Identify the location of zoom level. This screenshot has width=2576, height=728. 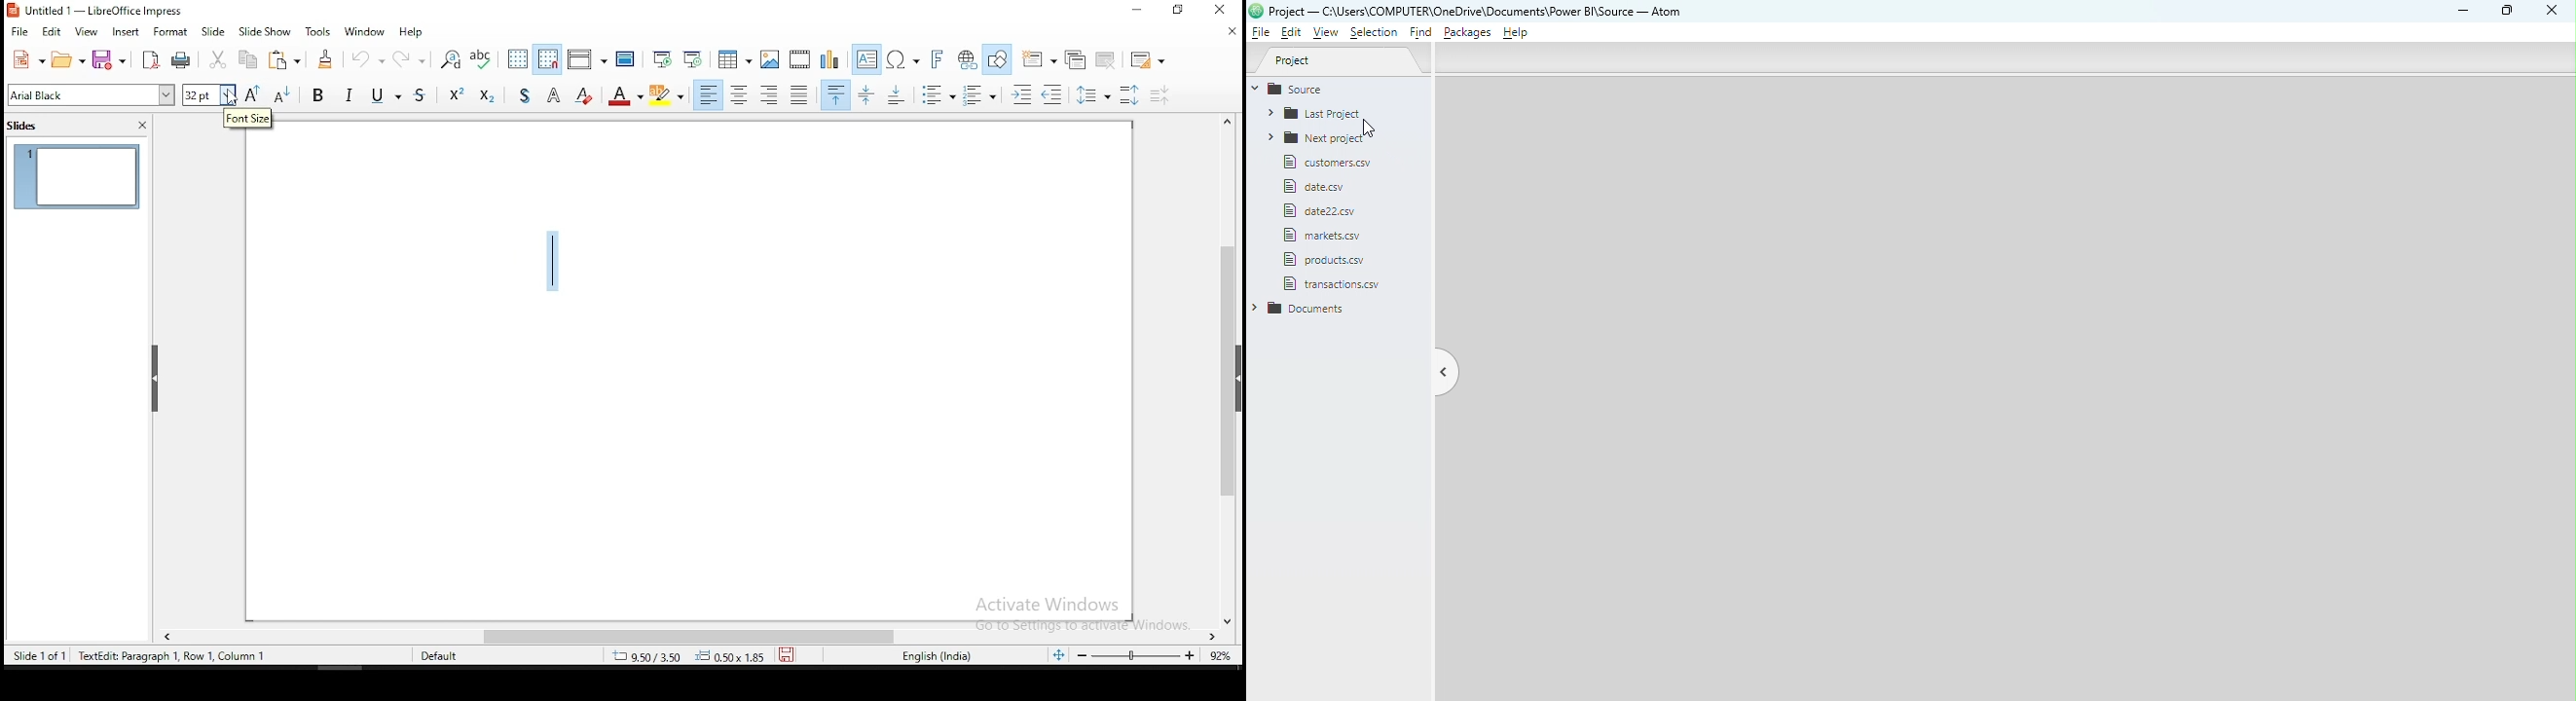
(1154, 655).